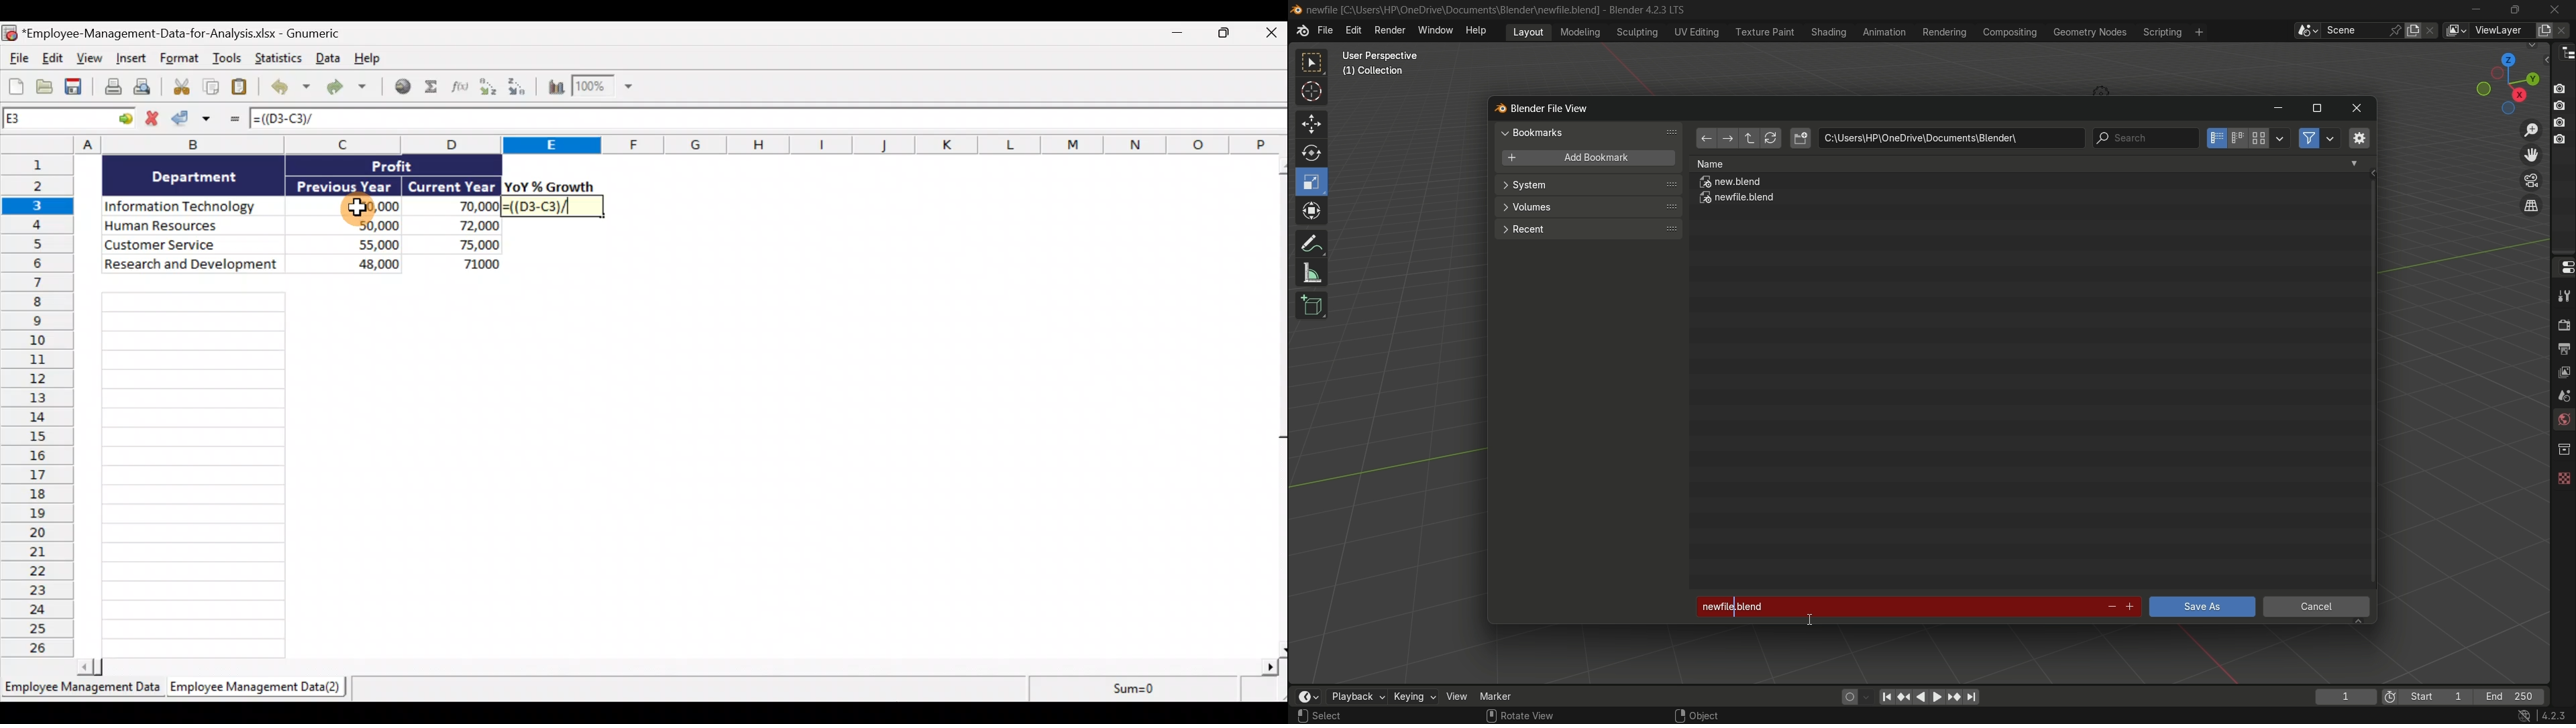 This screenshot has height=728, width=2576. What do you see at coordinates (2514, 9) in the screenshot?
I see `maximize or restore` at bounding box center [2514, 9].